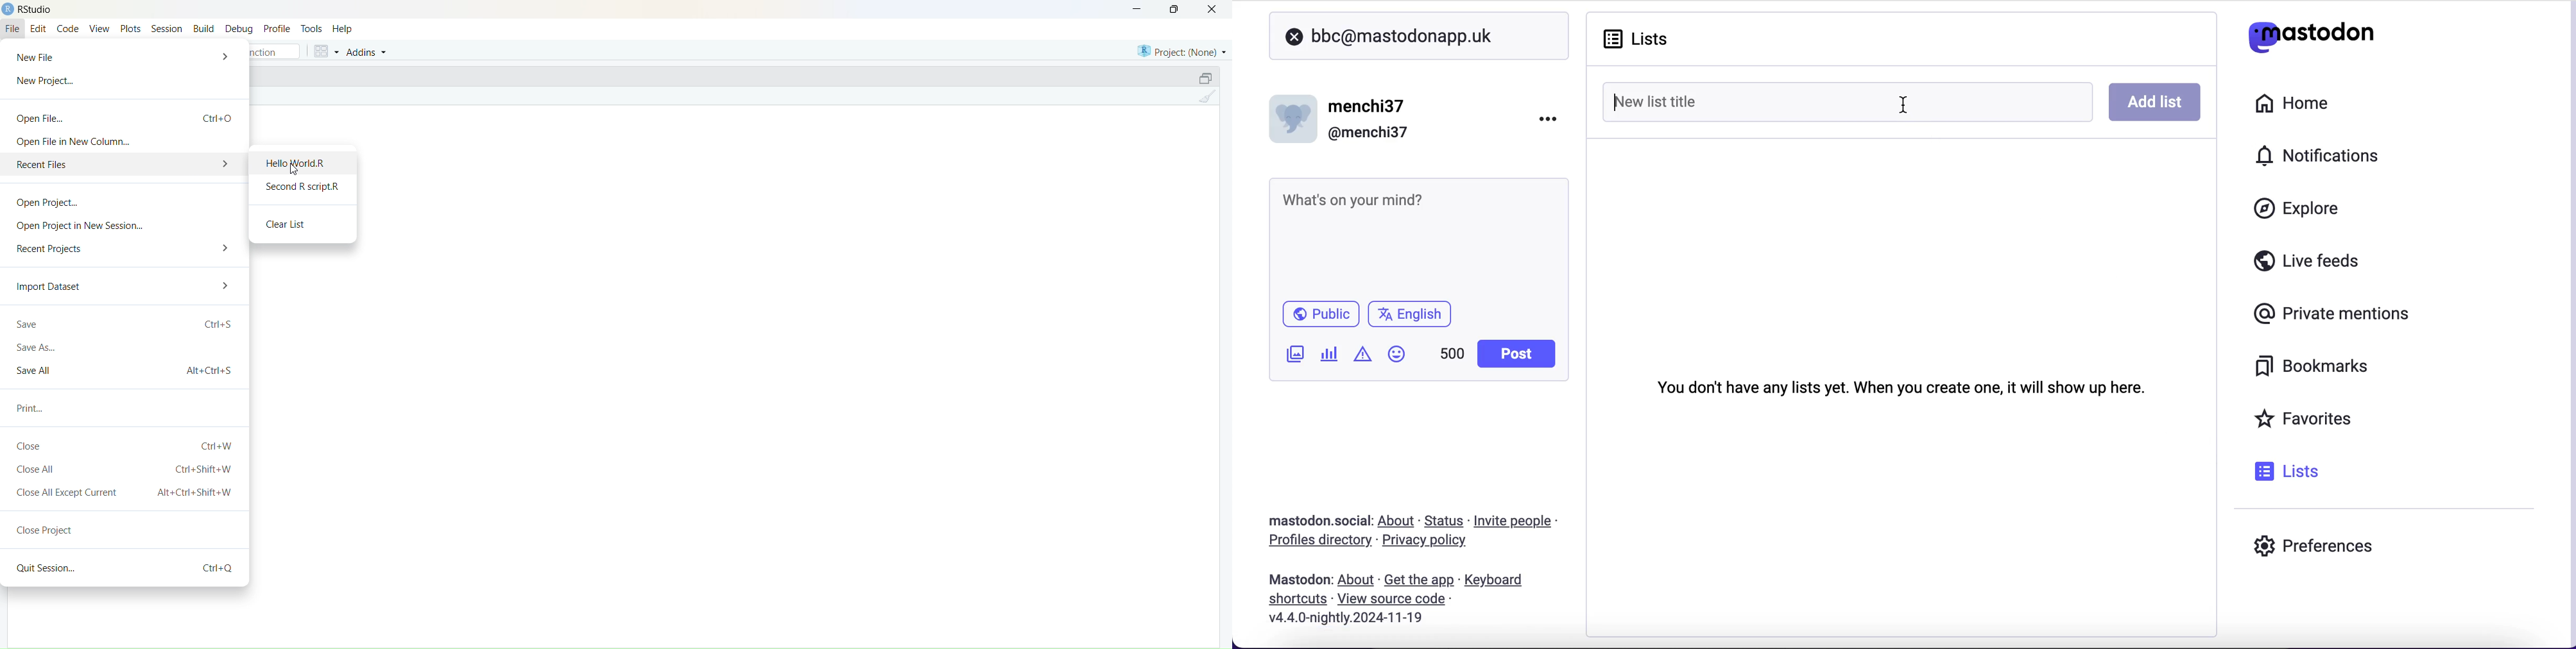 The image size is (2576, 672). I want to click on Recent Projects, so click(53, 250).